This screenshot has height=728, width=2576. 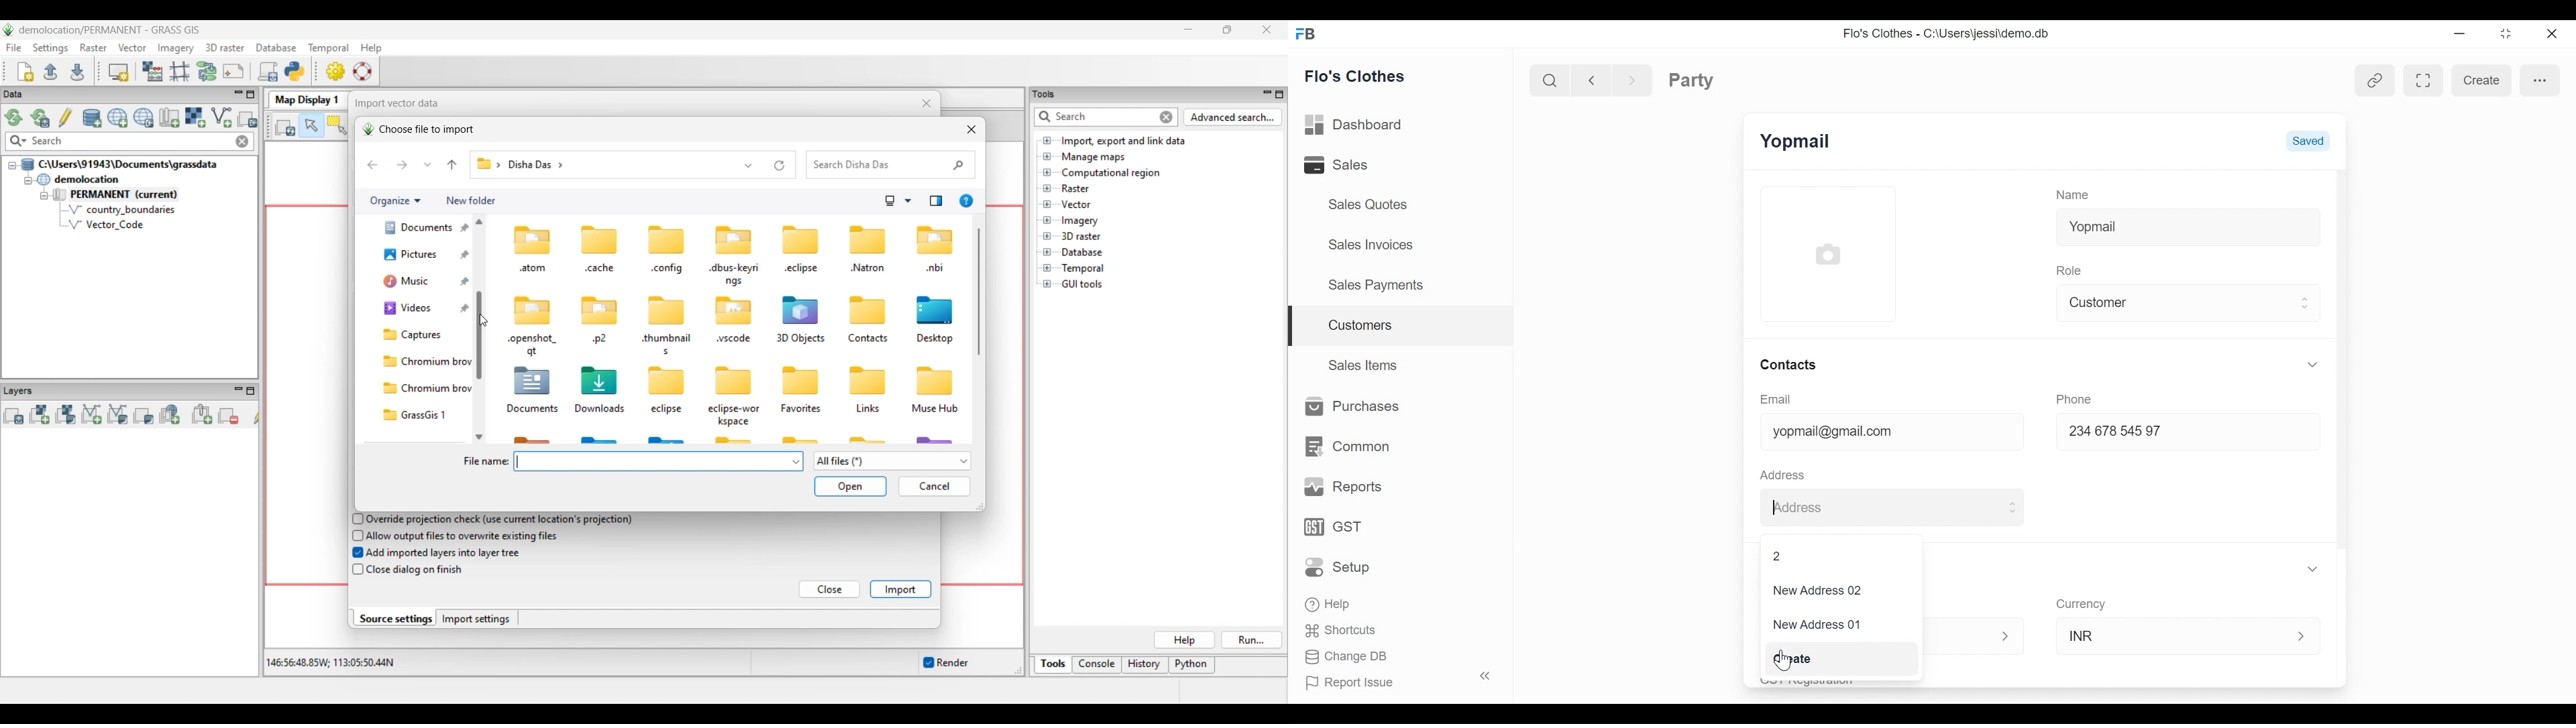 I want to click on Profile Picture, so click(x=1827, y=255).